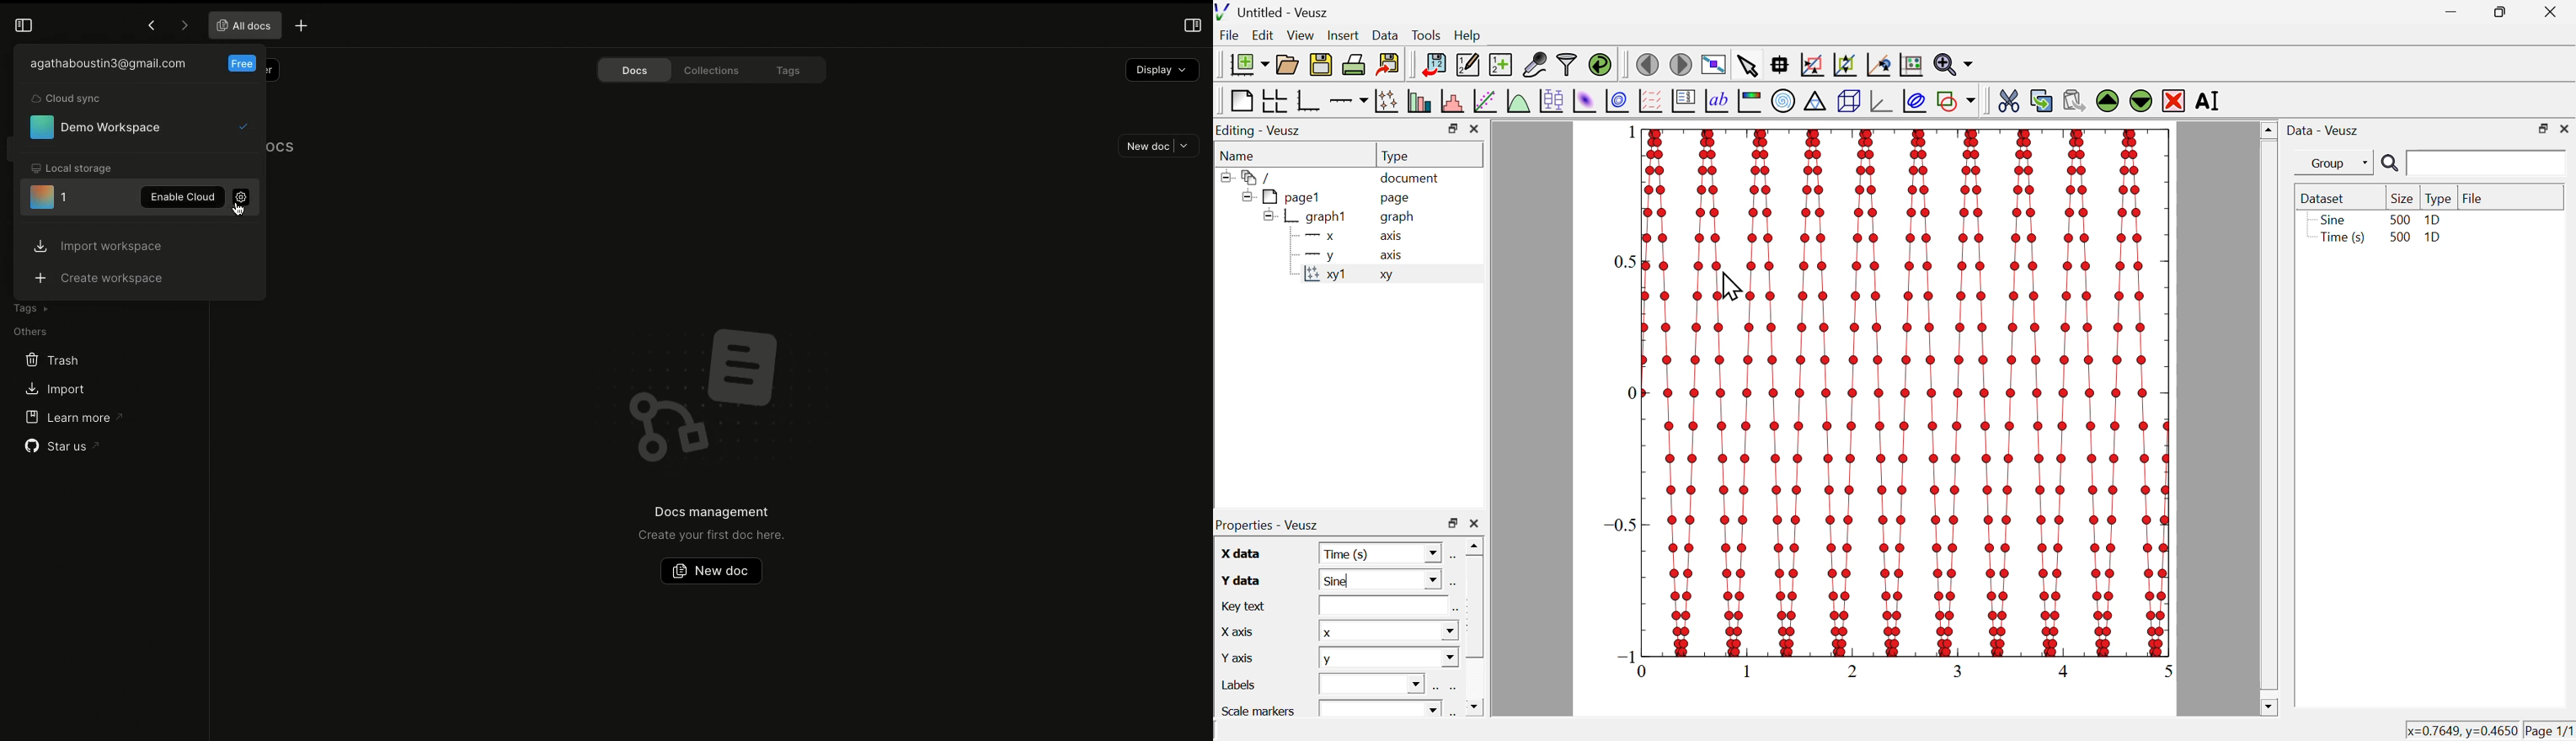 This screenshot has height=756, width=2576. What do you see at coordinates (2331, 219) in the screenshot?
I see `sine` at bounding box center [2331, 219].